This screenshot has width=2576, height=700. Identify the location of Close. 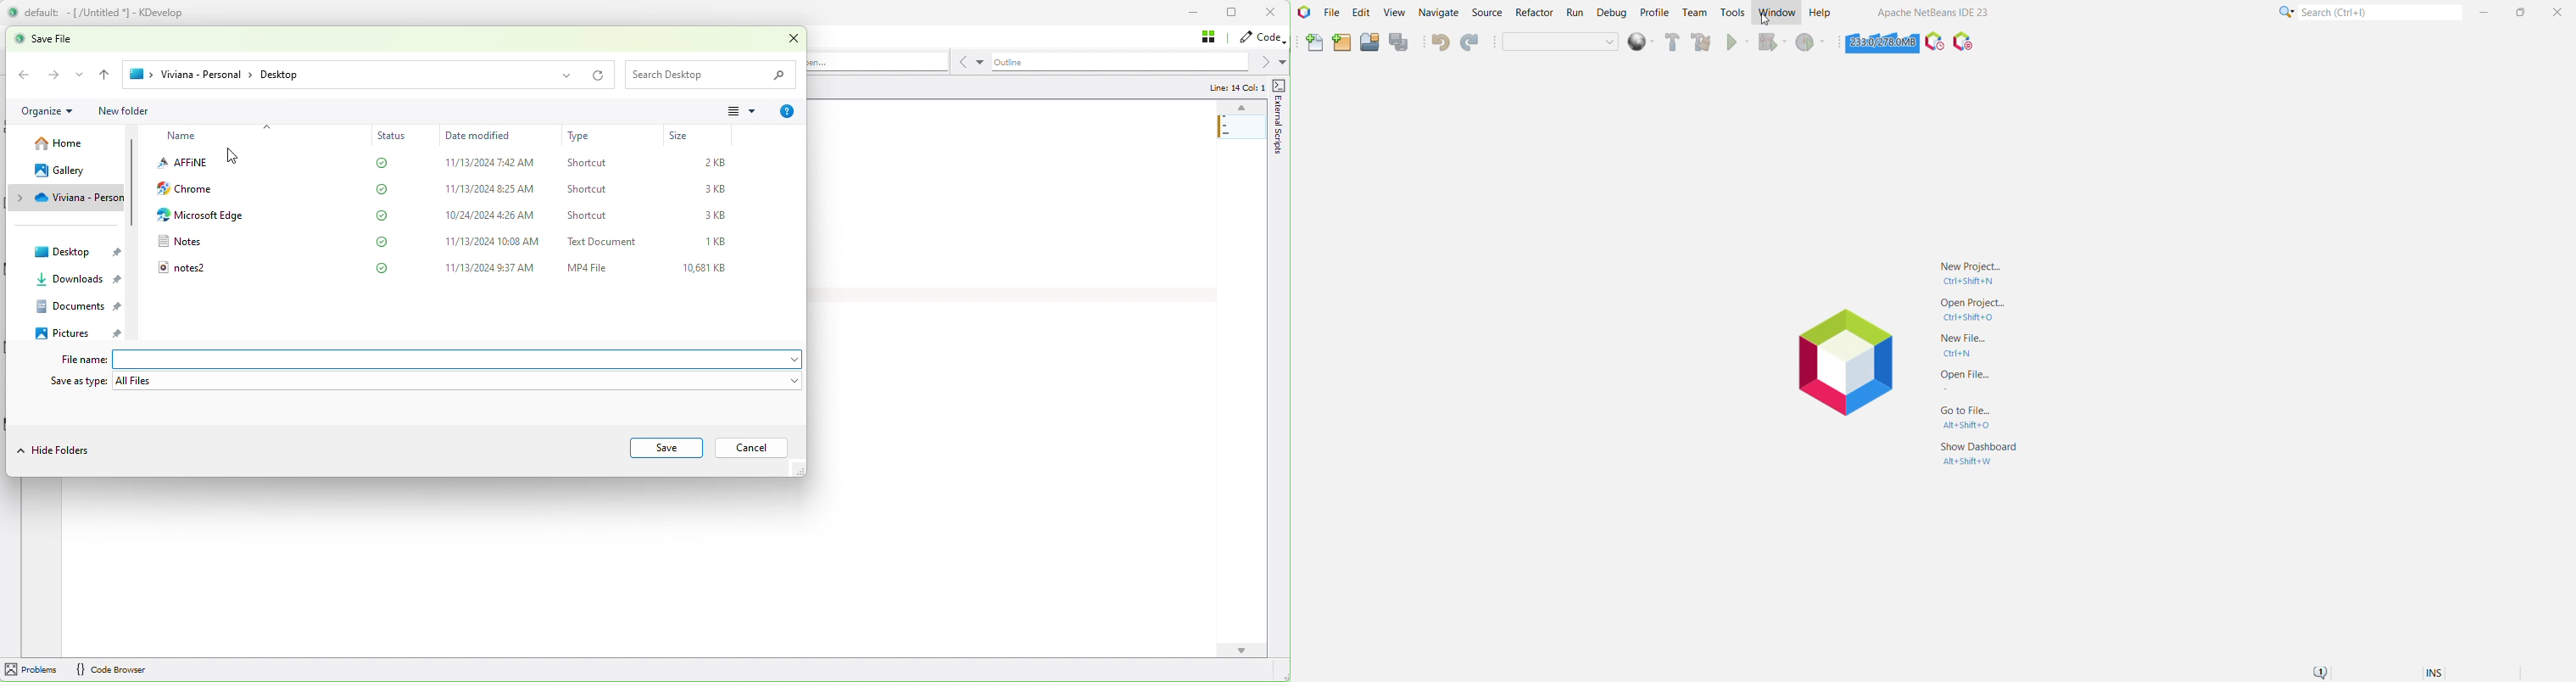
(795, 37).